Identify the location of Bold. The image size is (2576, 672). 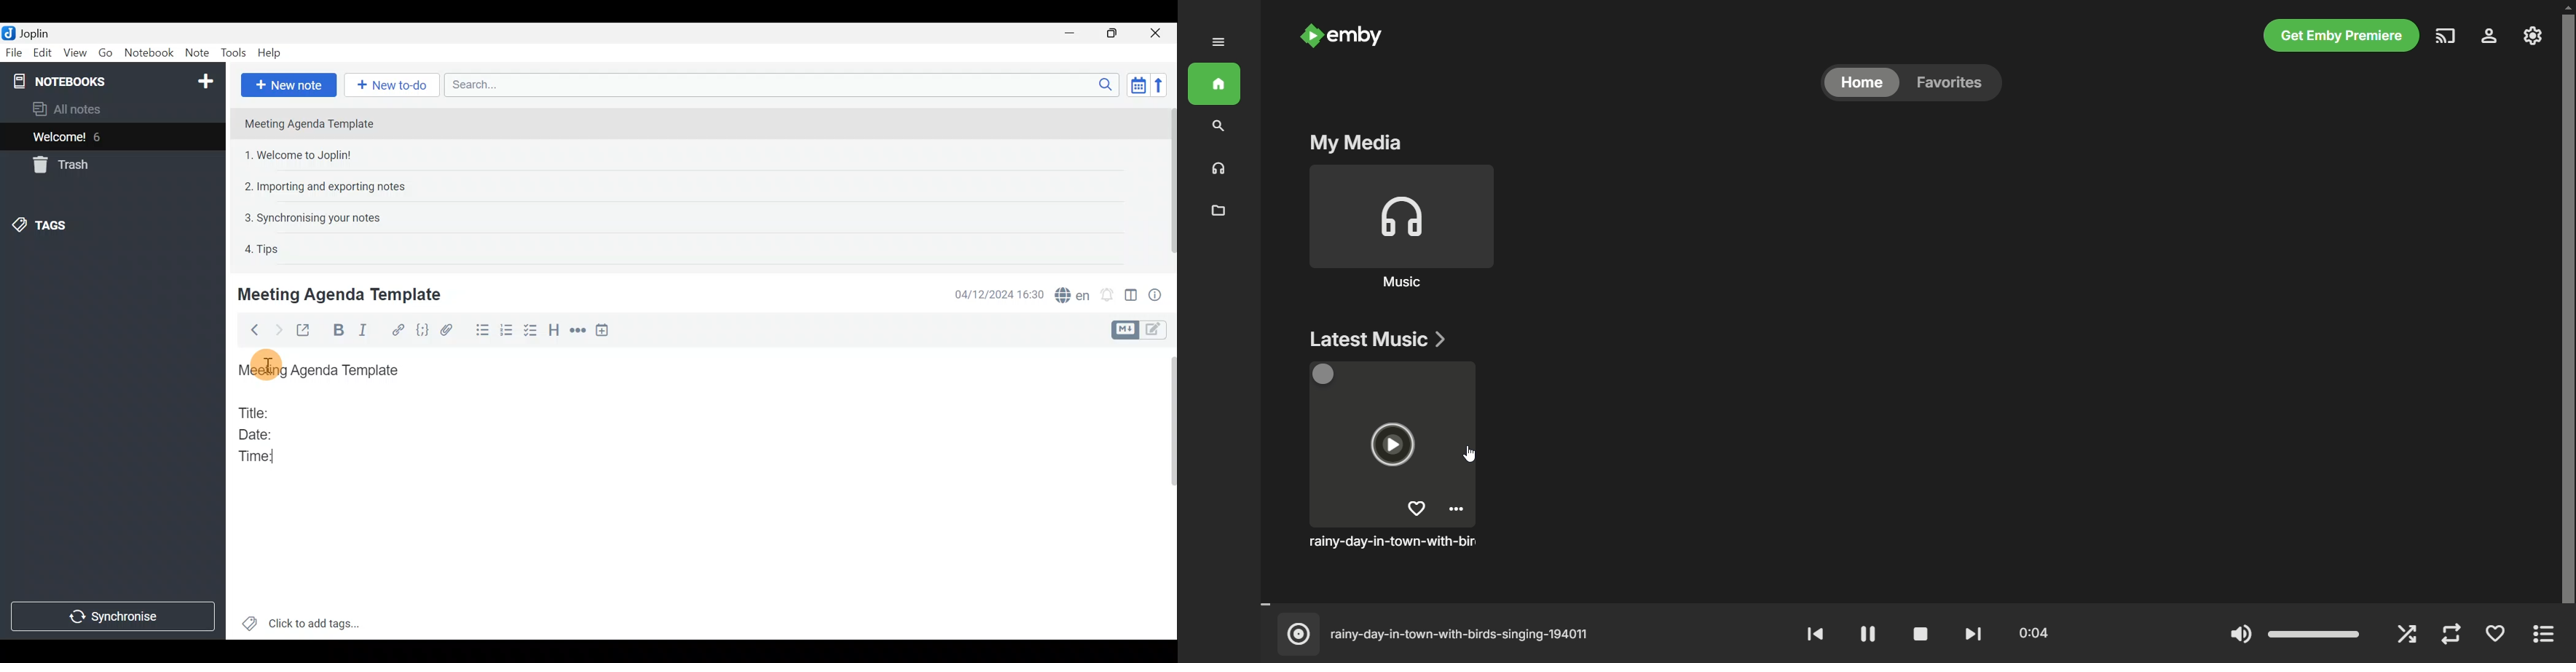
(339, 330).